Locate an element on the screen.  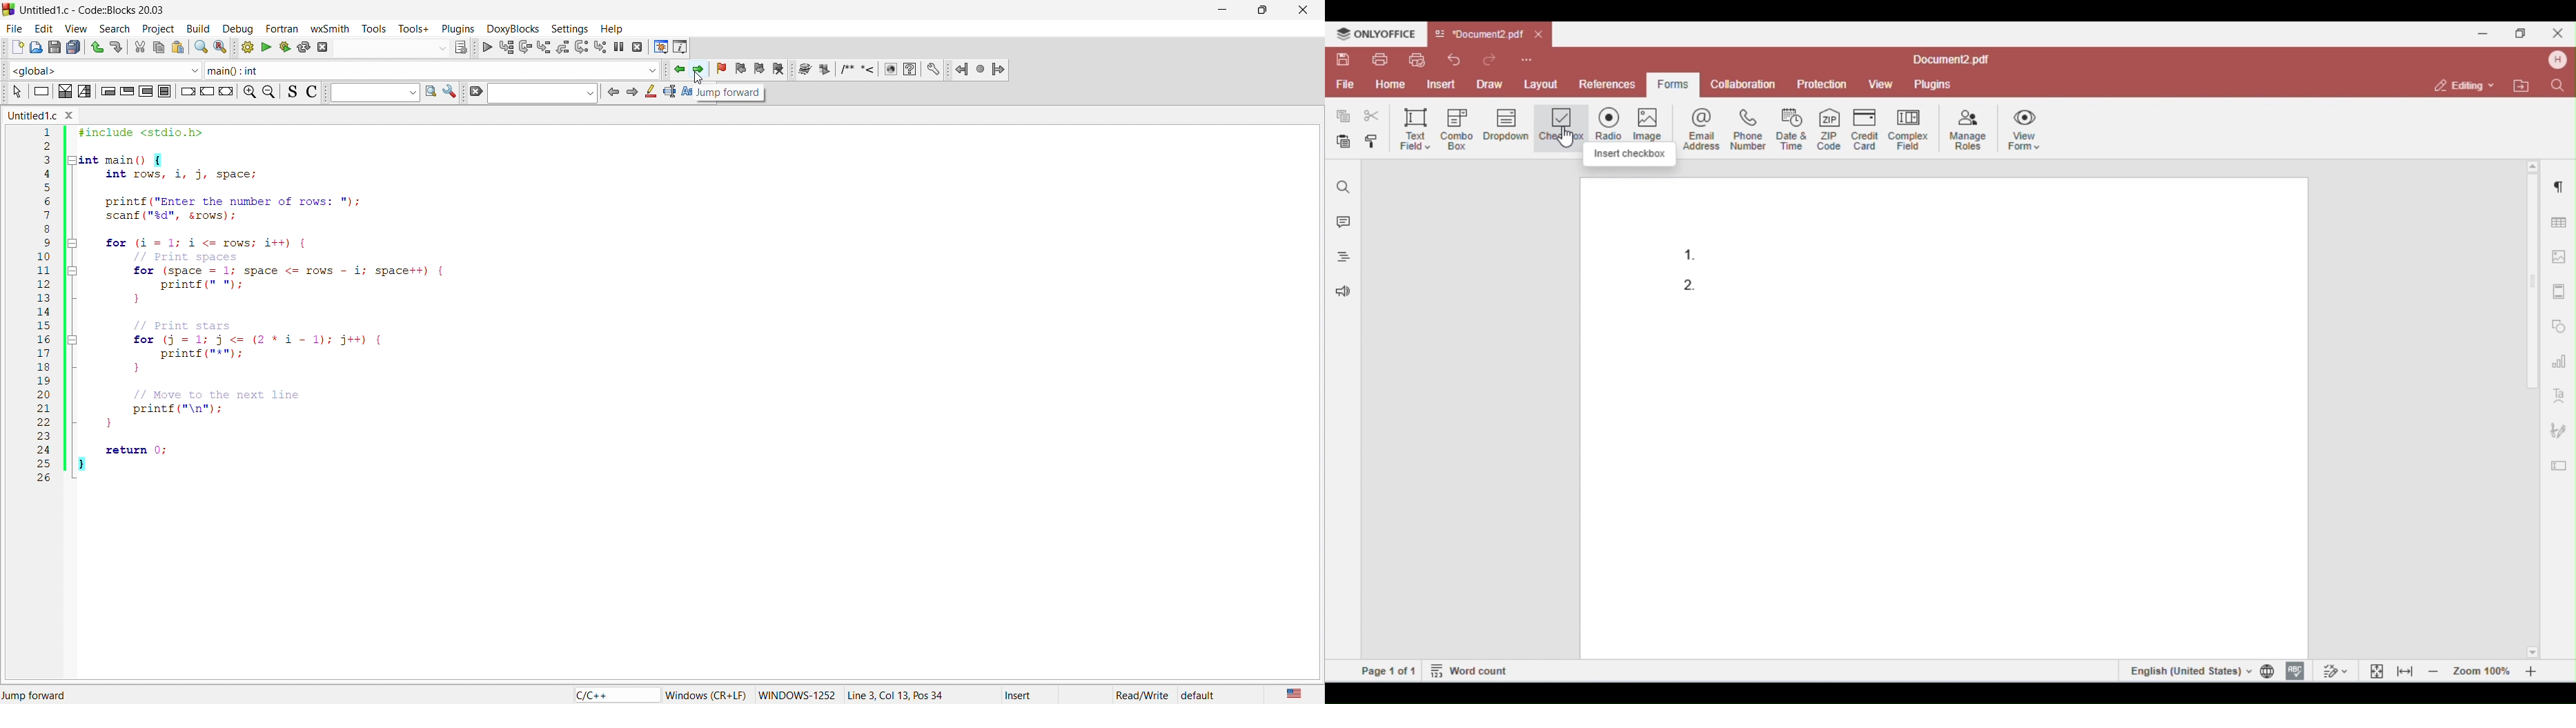
function scope is located at coordinates (101, 70).